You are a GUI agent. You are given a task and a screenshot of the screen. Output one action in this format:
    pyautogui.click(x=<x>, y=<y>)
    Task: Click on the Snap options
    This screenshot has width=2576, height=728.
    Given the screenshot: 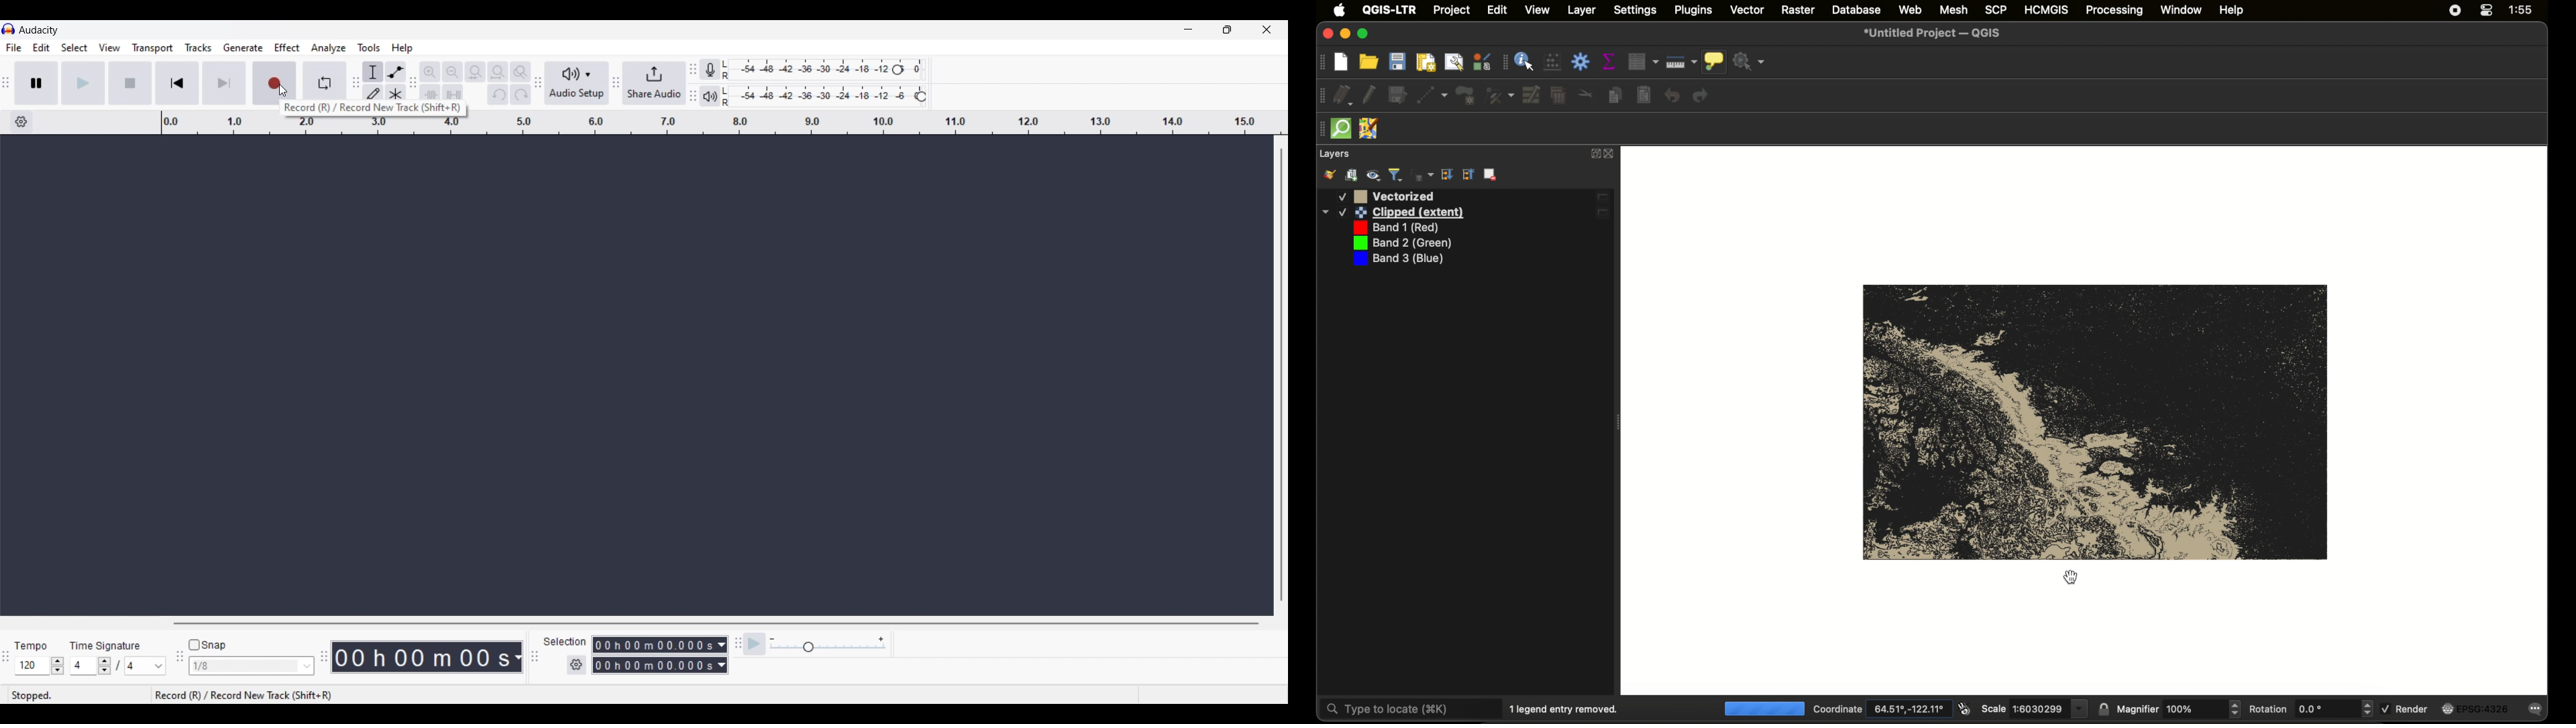 What is the action you would take?
    pyautogui.click(x=307, y=666)
    